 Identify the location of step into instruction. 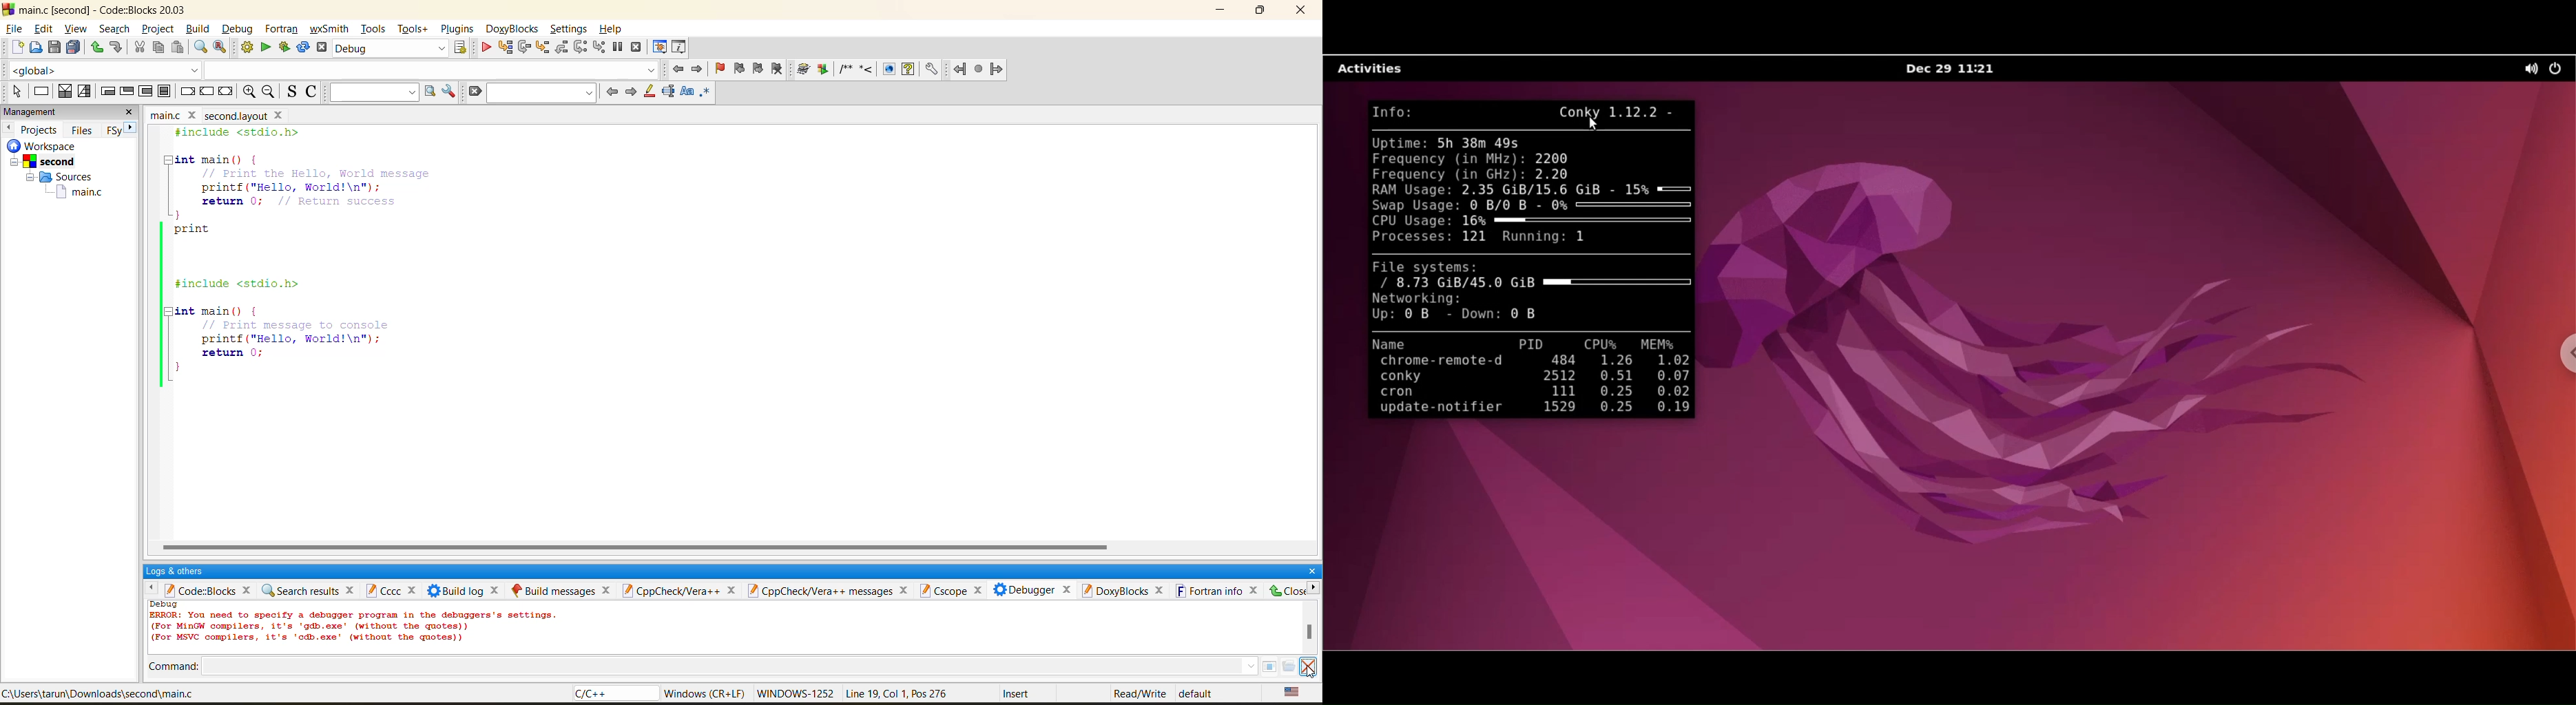
(599, 48).